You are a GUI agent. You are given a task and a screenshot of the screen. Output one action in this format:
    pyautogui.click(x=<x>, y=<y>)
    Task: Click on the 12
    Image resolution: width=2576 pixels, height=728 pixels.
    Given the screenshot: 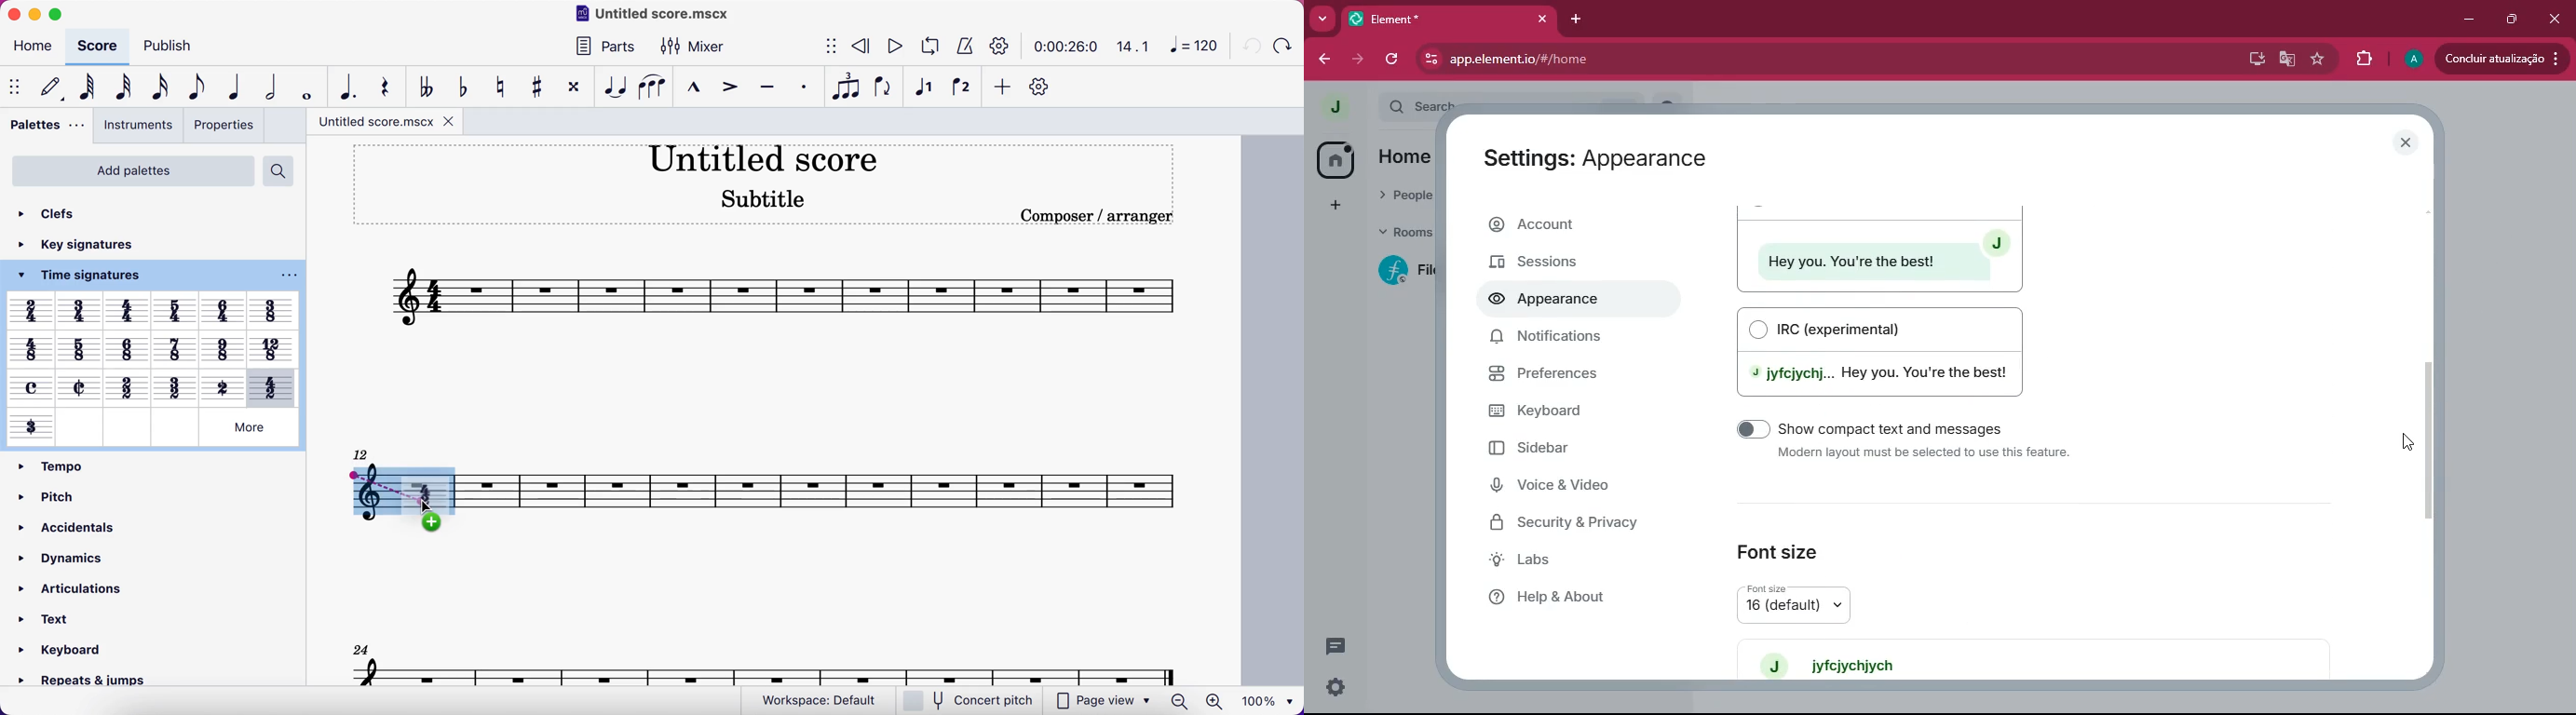 What is the action you would take?
    pyautogui.click(x=362, y=454)
    